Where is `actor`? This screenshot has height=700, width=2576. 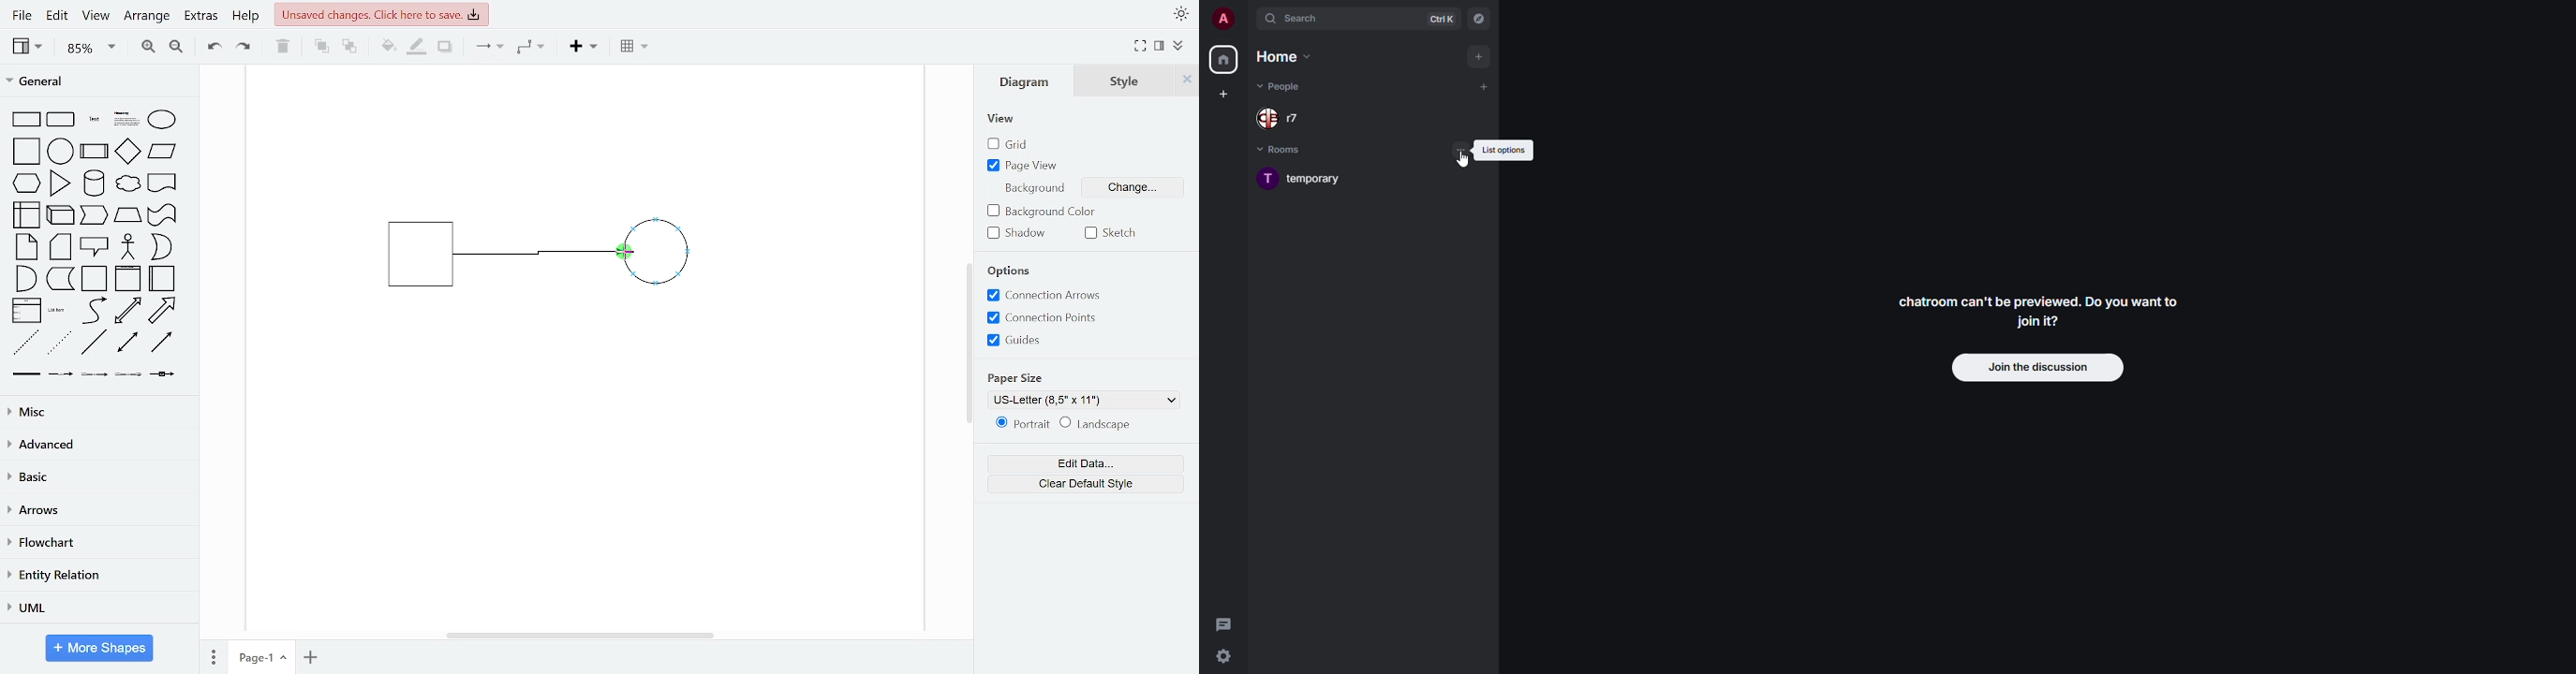 actor is located at coordinates (129, 248).